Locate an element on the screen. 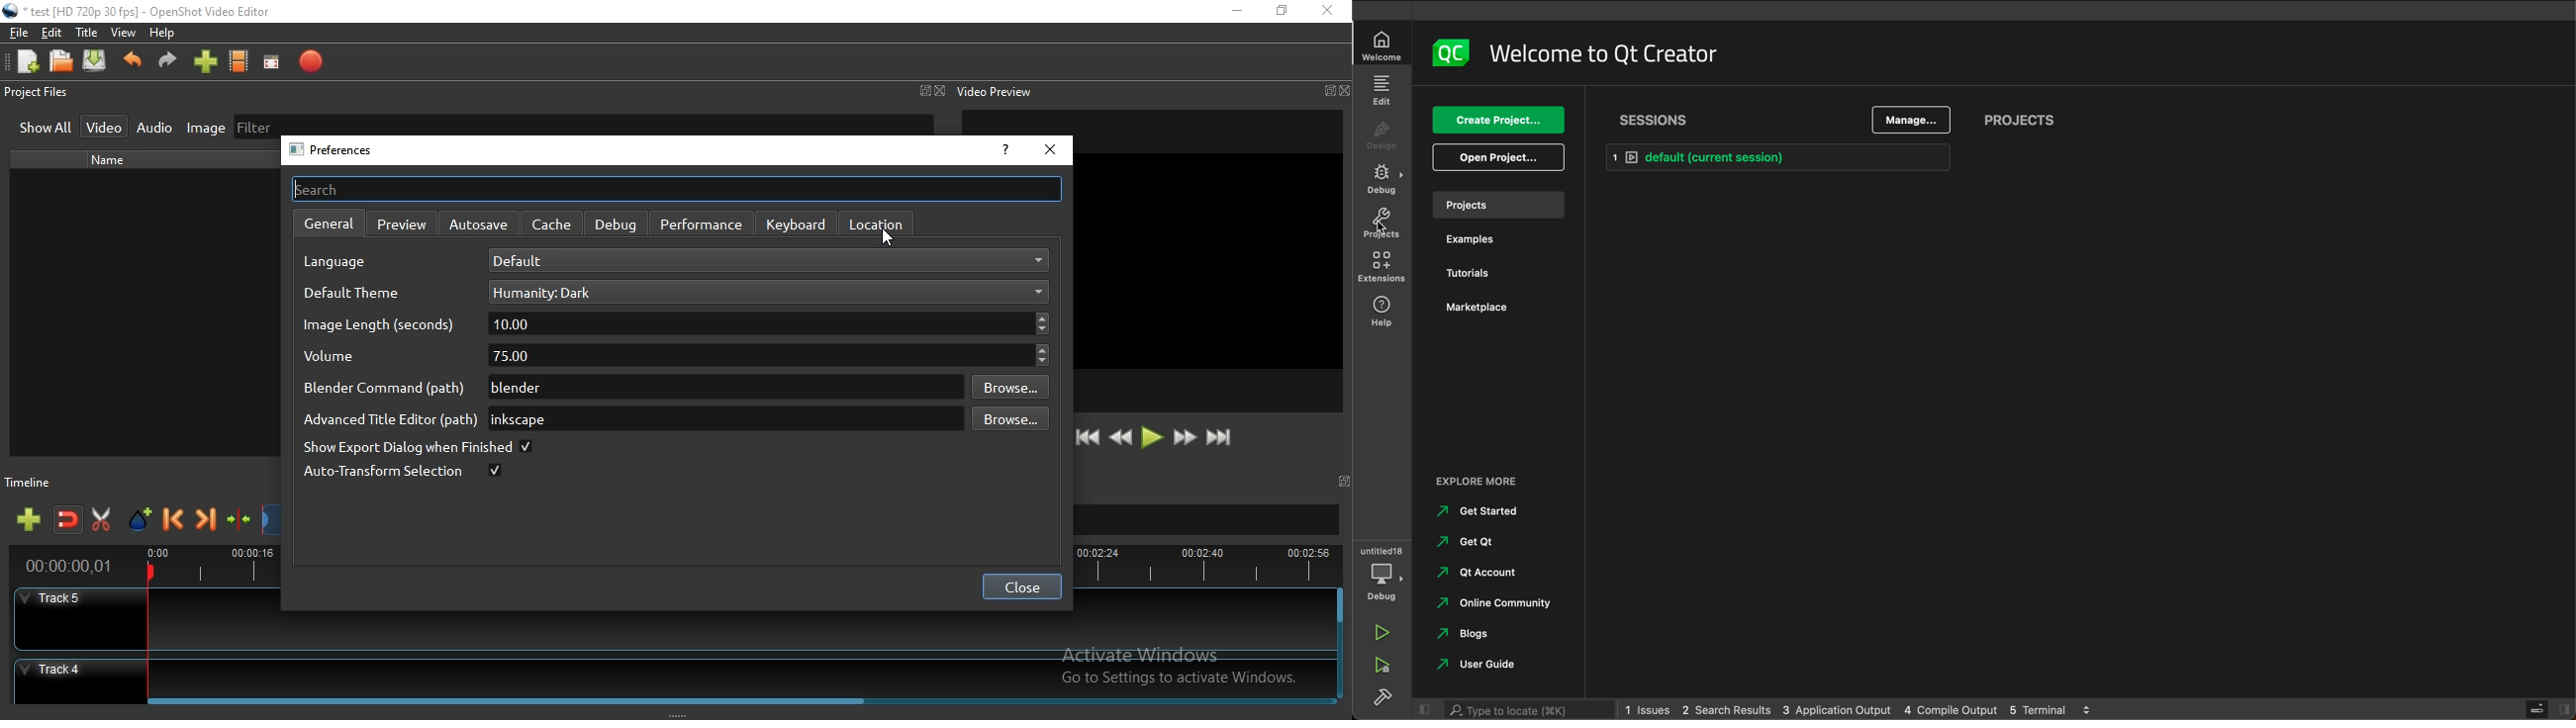  close sidebar is located at coordinates (1427, 708).